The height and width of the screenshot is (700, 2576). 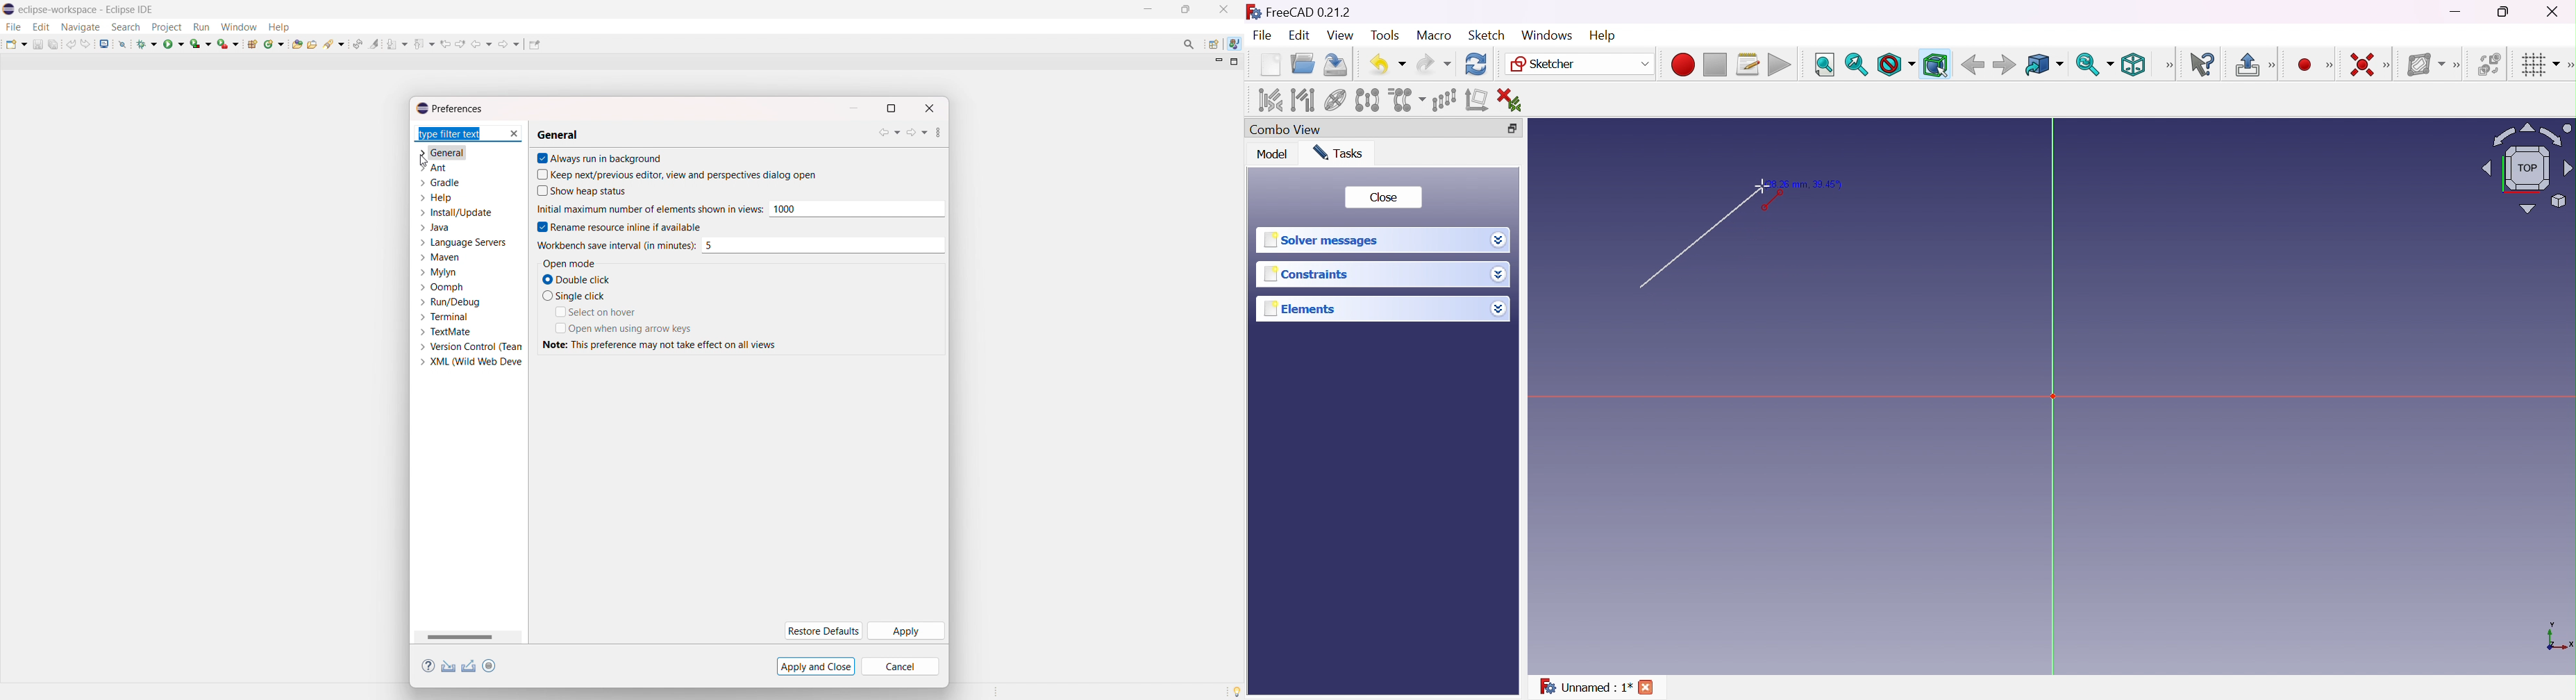 I want to click on Elements, so click(x=1307, y=309).